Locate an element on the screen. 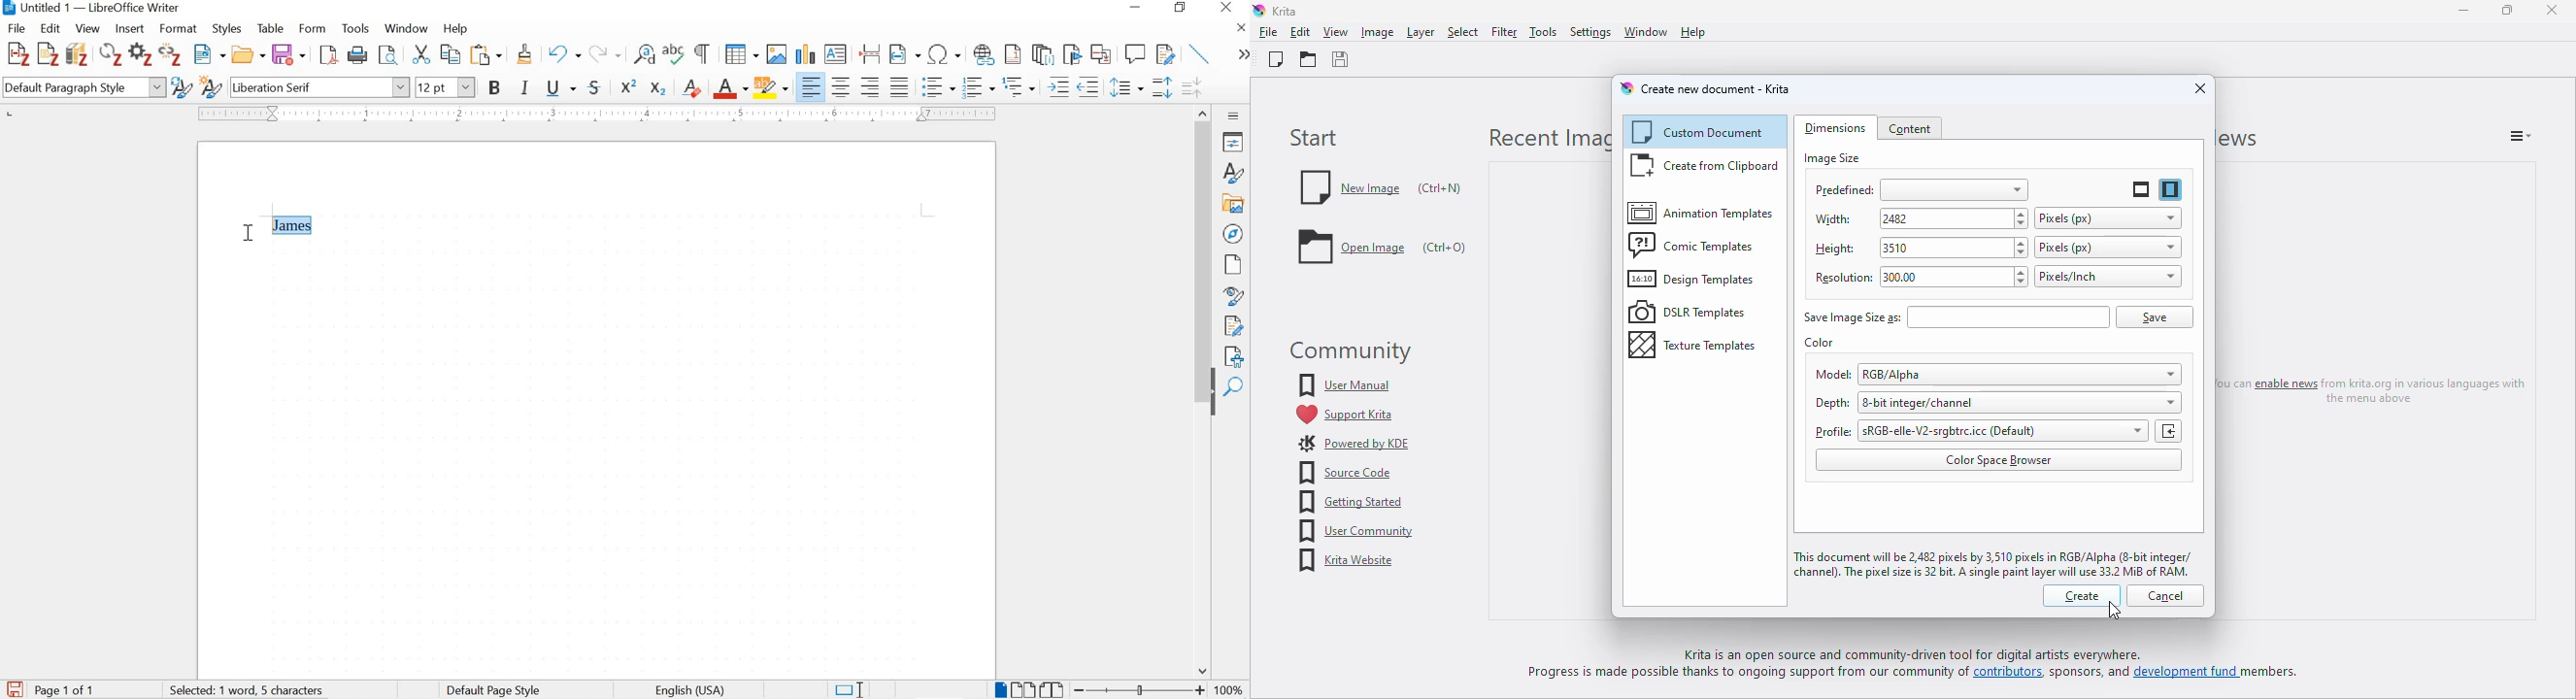 The height and width of the screenshot is (700, 2576). print is located at coordinates (359, 55).